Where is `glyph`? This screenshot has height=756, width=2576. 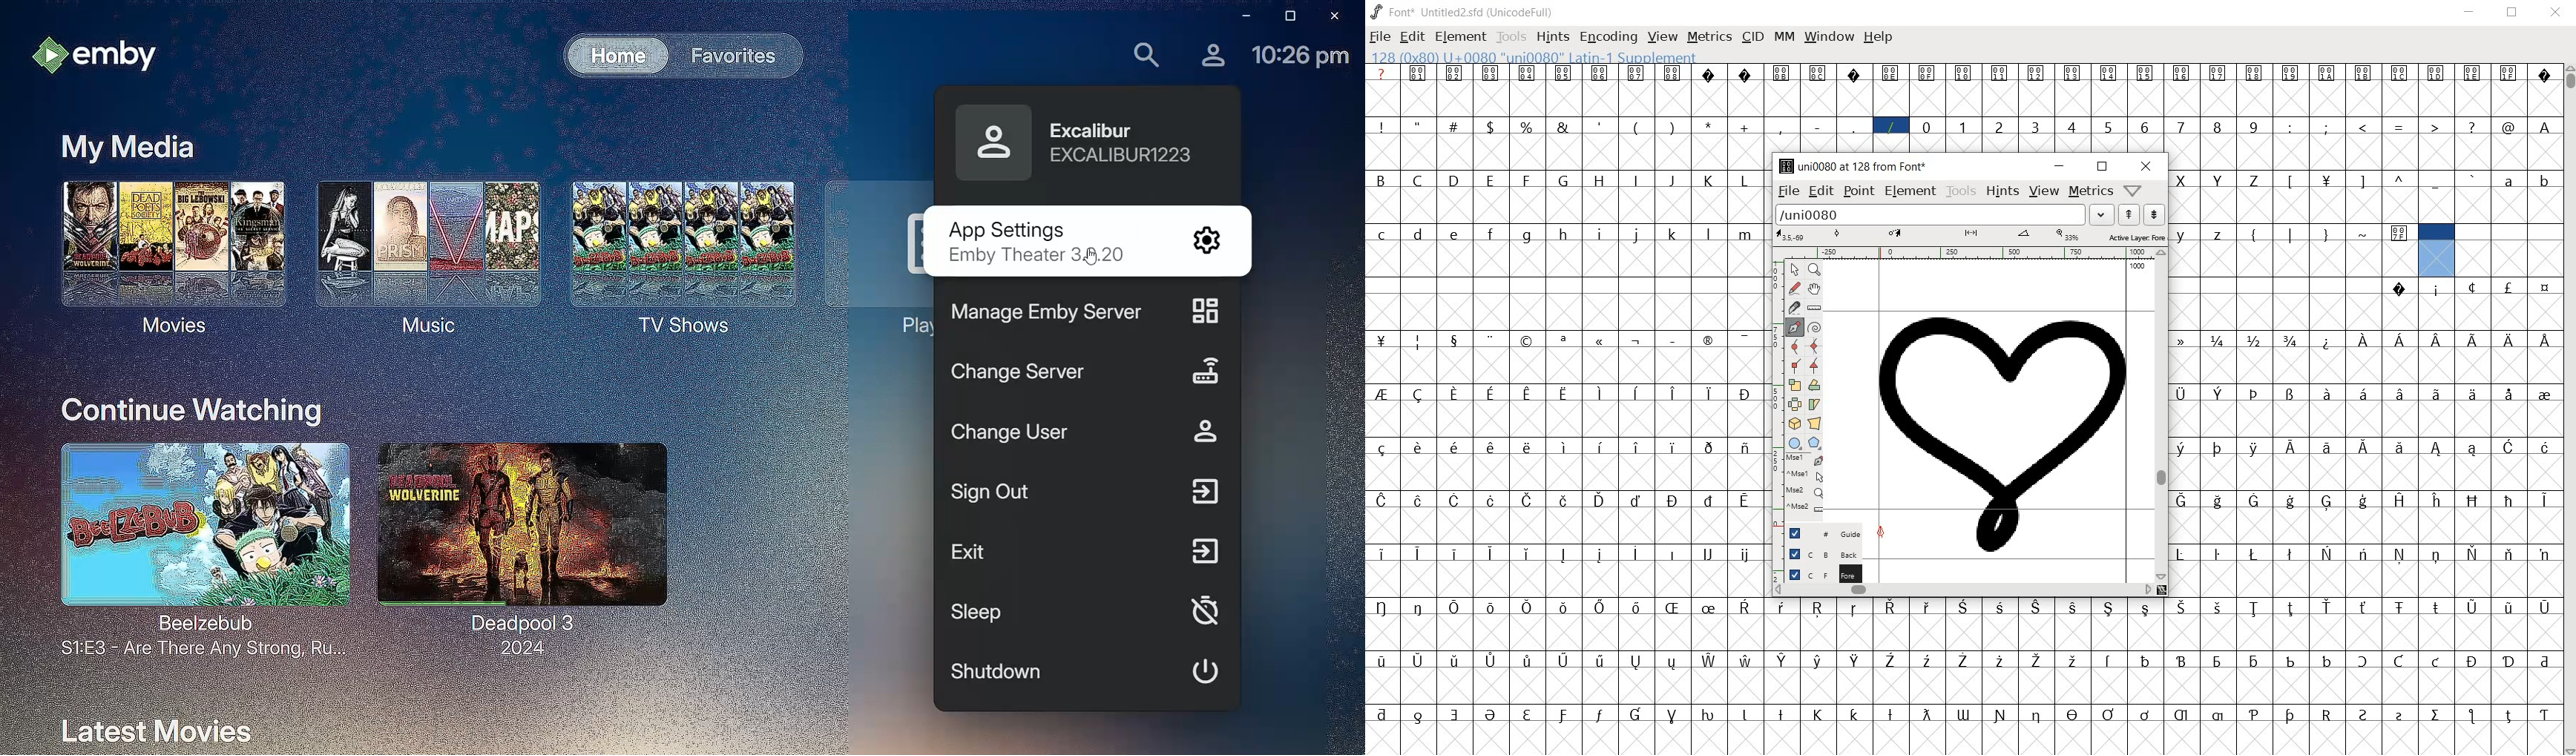 glyph is located at coordinates (2399, 716).